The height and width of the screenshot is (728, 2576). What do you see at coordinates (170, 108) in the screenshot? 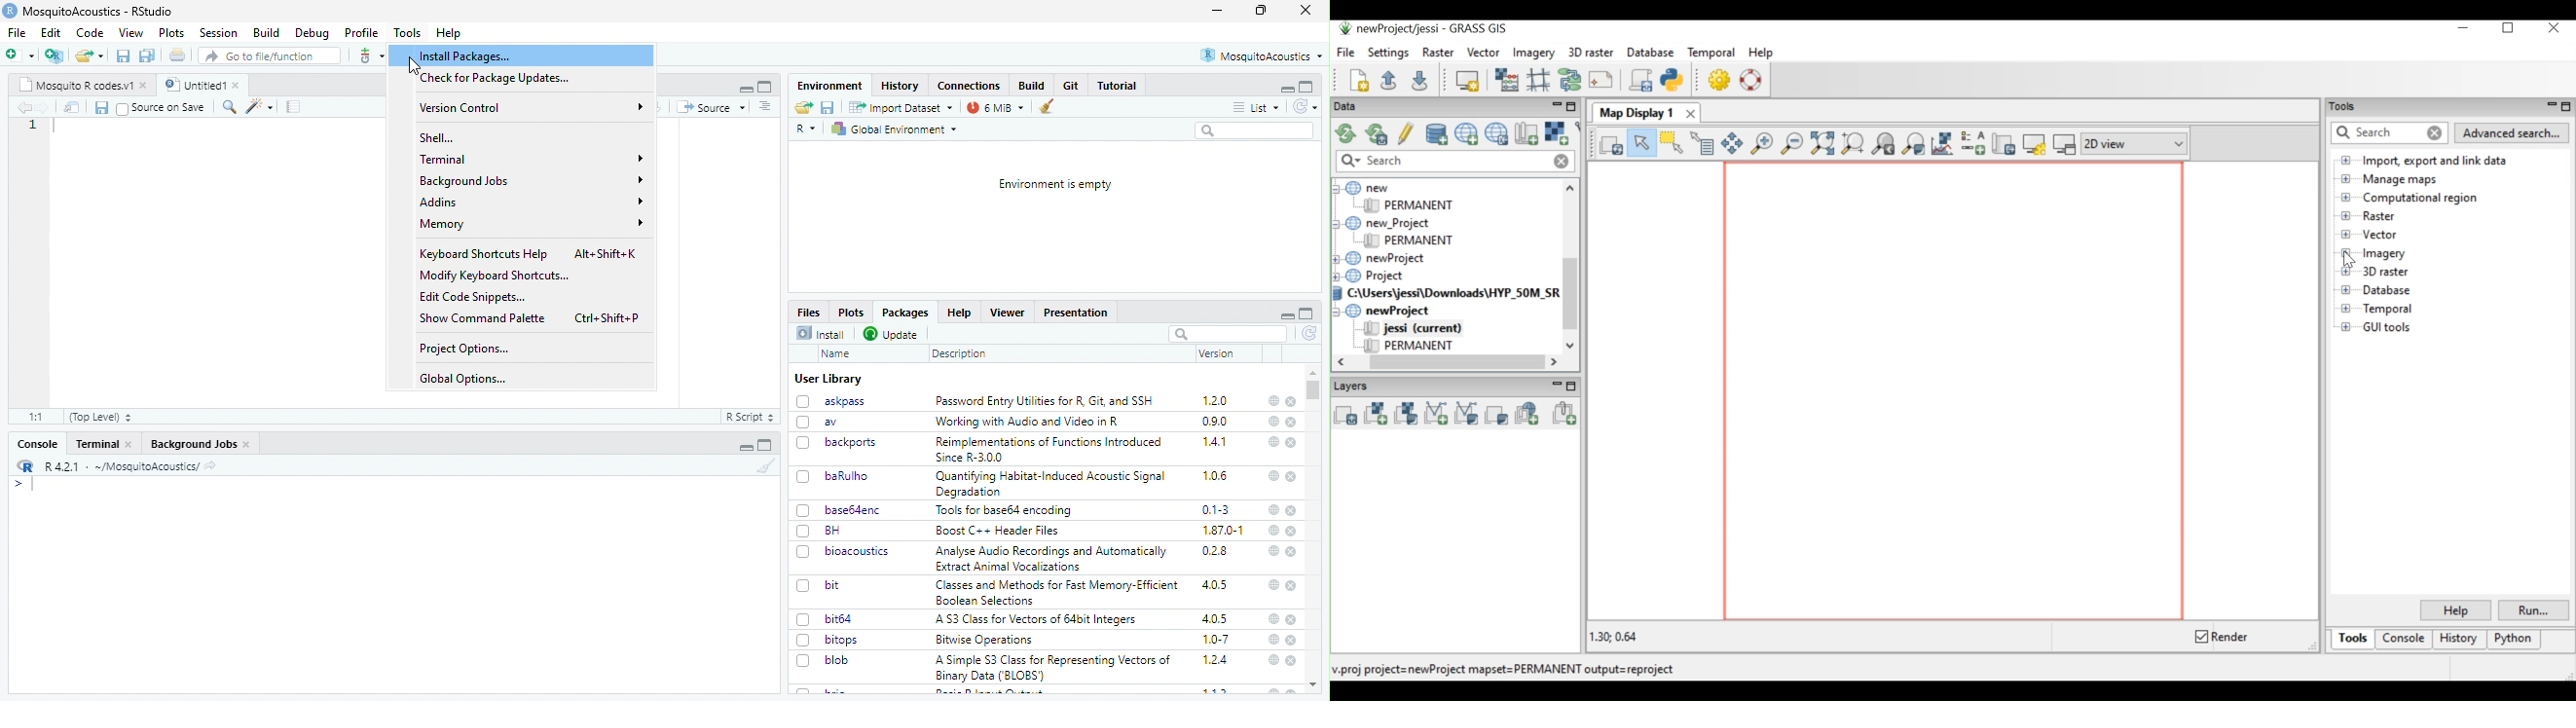
I see `Source on save` at bounding box center [170, 108].